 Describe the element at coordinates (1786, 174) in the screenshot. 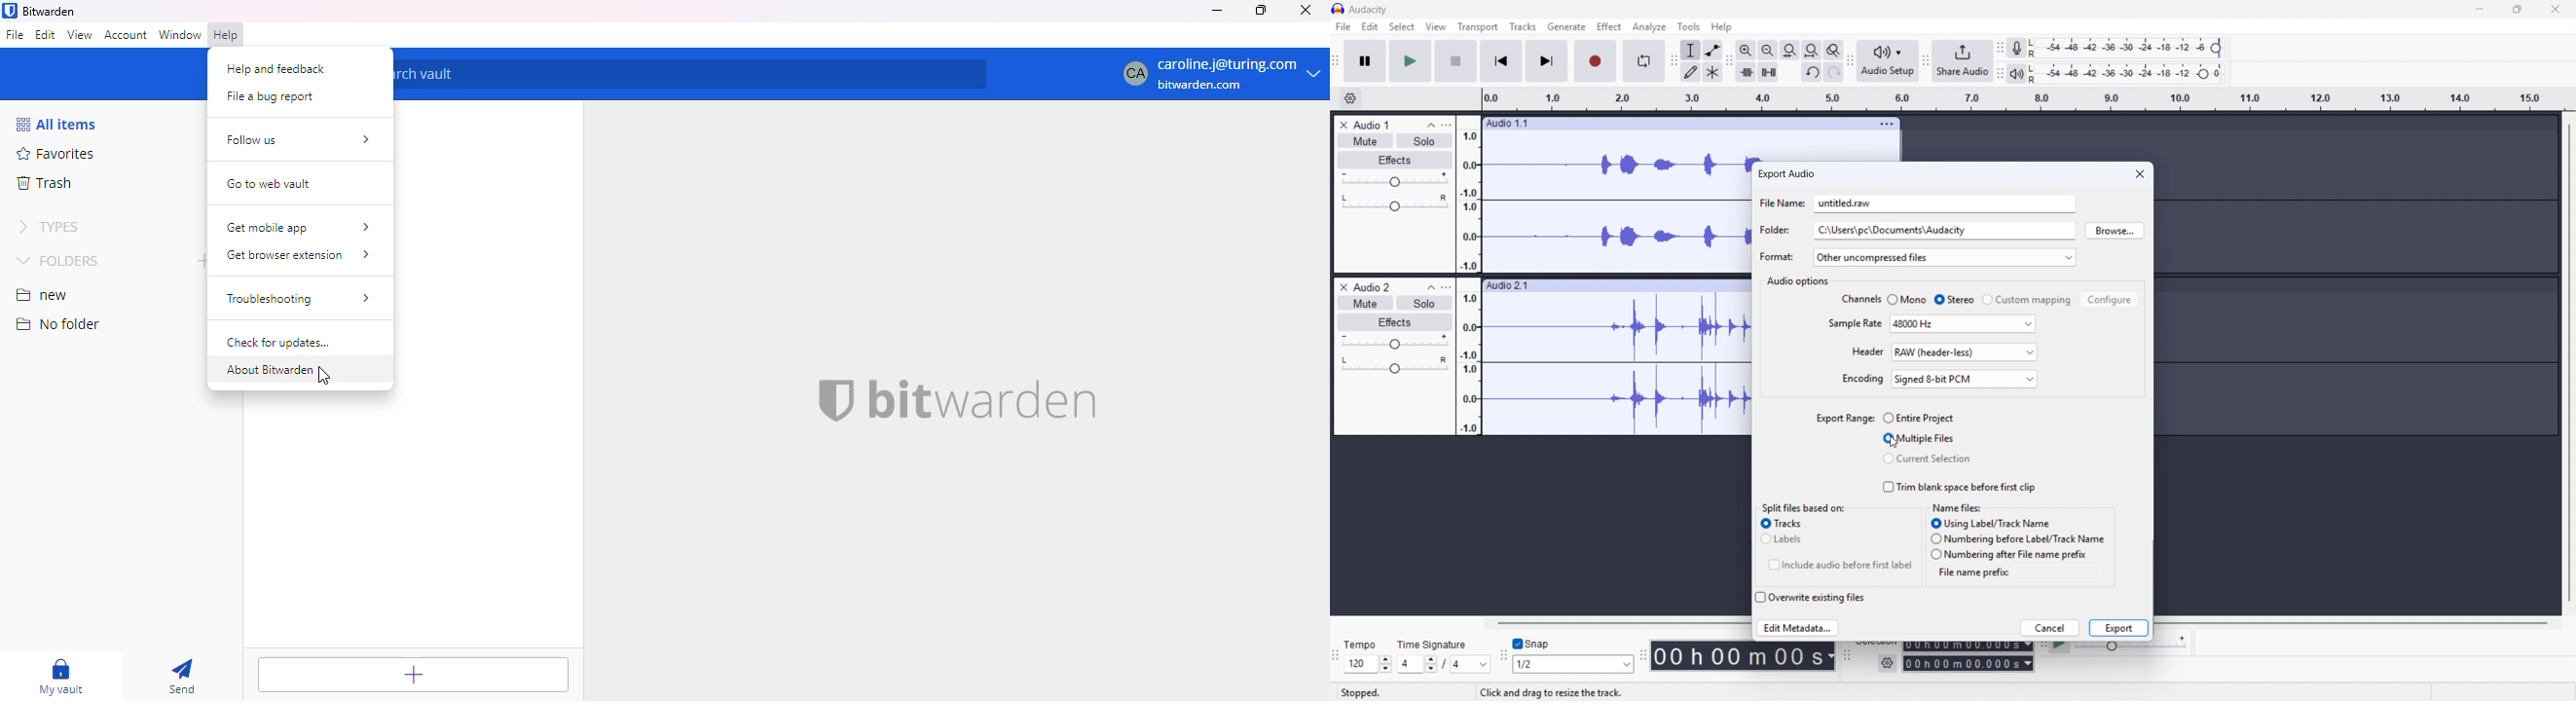

I see `Export audio dialogue box ` at that location.